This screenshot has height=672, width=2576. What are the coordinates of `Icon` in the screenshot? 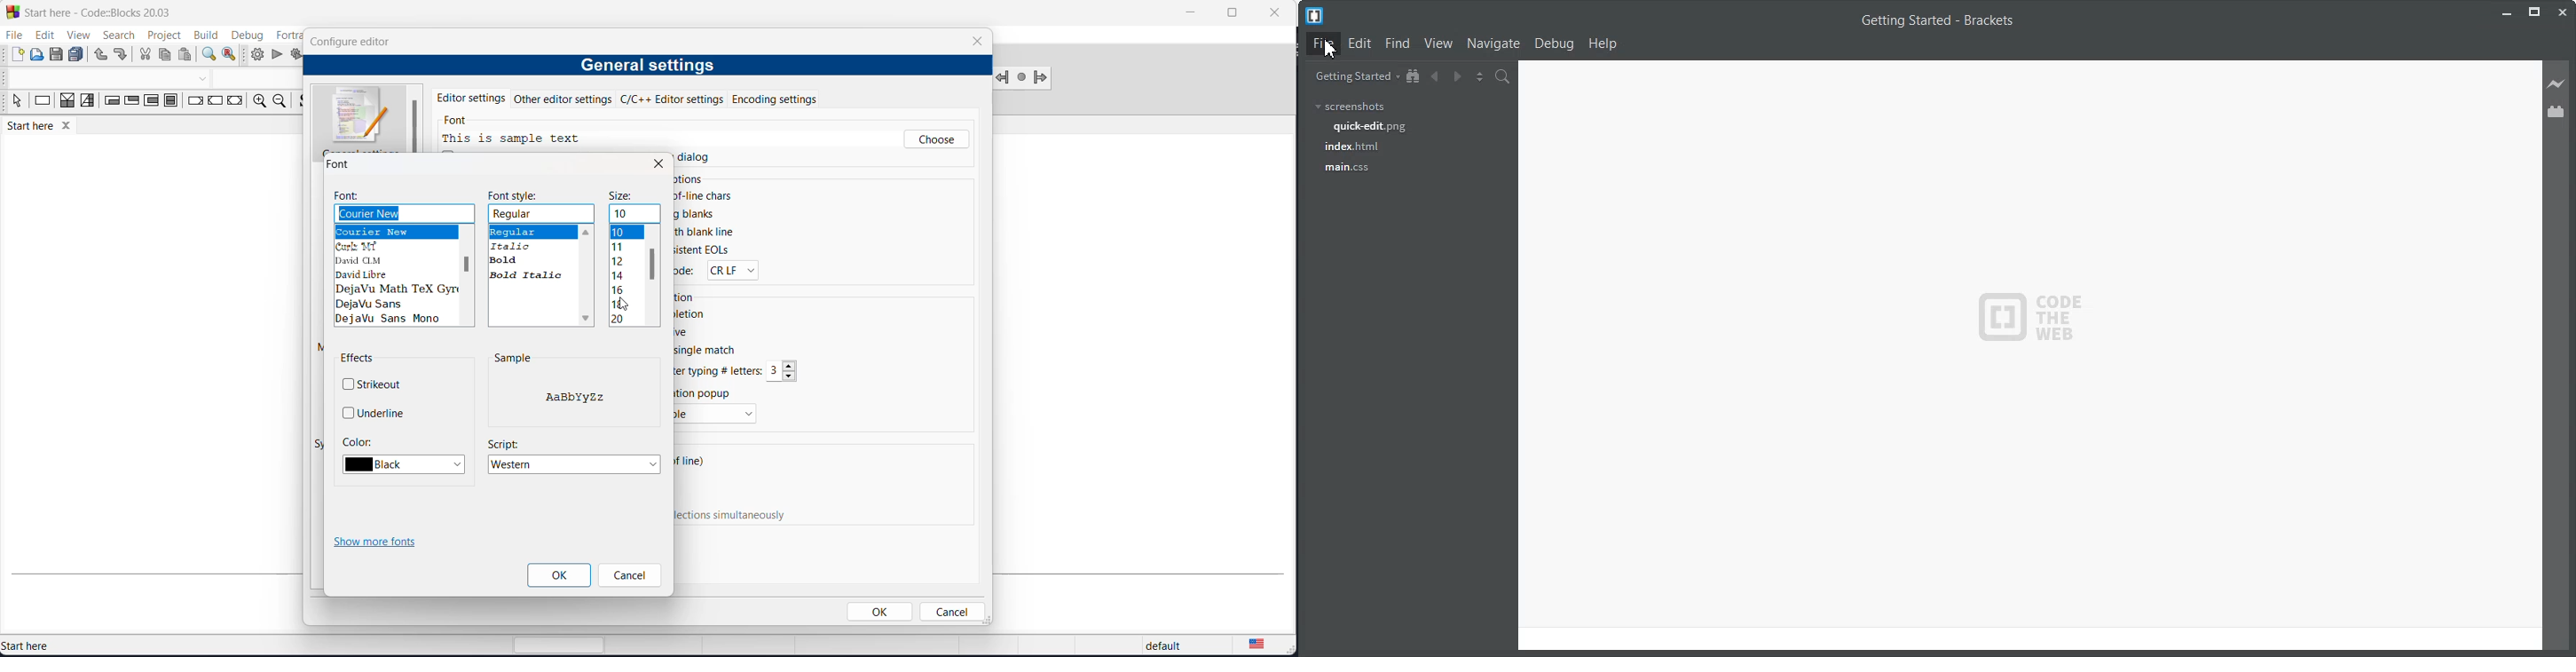 It's located at (360, 115).